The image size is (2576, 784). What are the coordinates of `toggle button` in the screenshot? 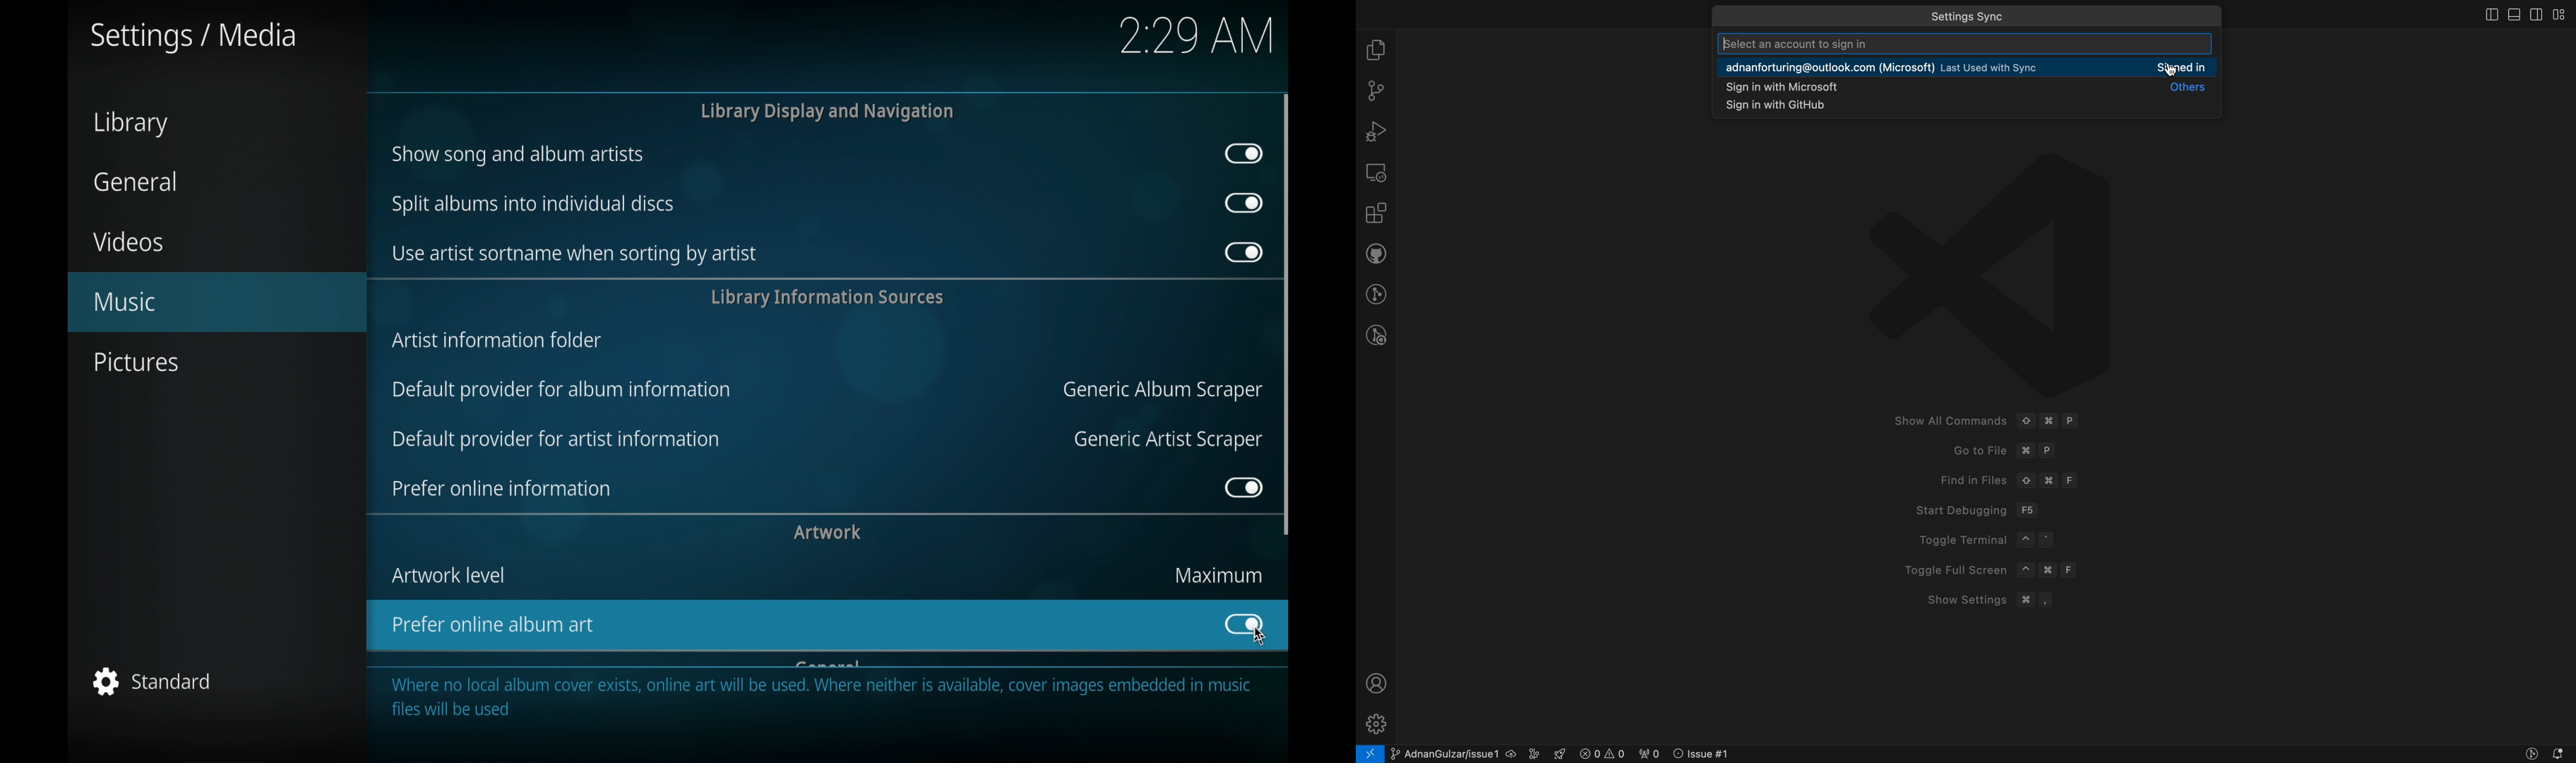 It's located at (1243, 153).